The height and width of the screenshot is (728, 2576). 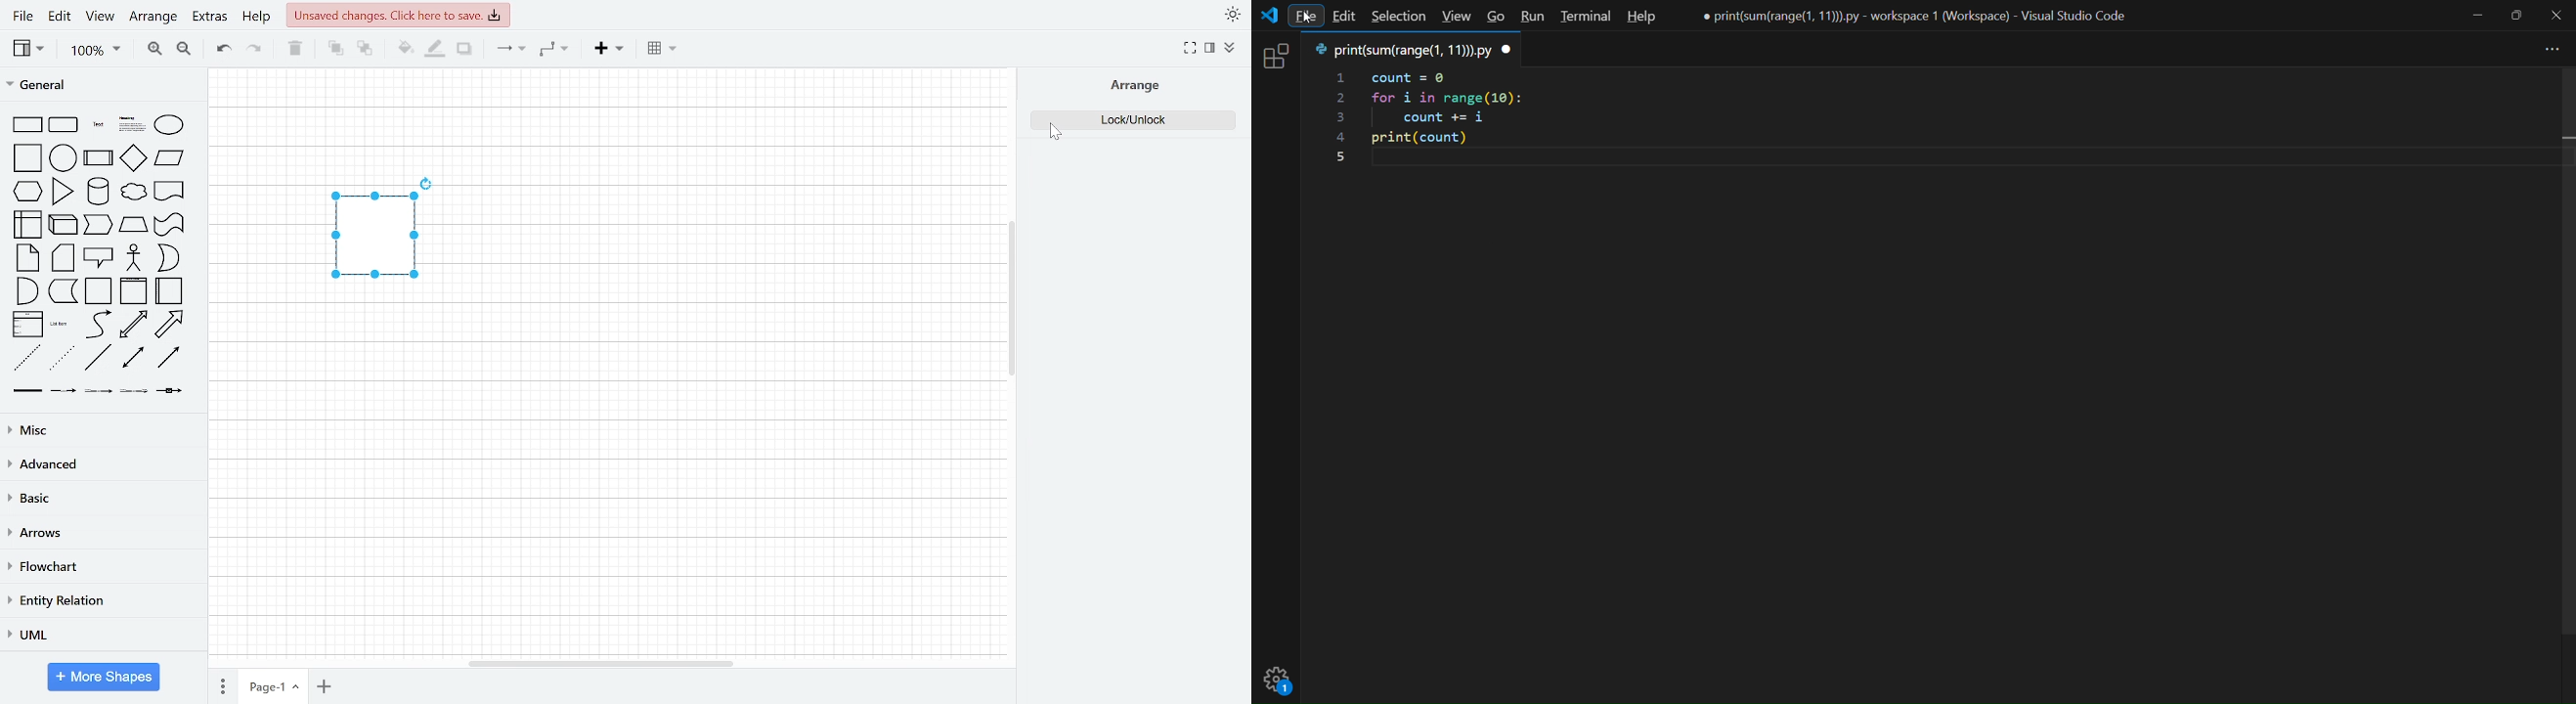 What do you see at coordinates (154, 20) in the screenshot?
I see `arrange` at bounding box center [154, 20].